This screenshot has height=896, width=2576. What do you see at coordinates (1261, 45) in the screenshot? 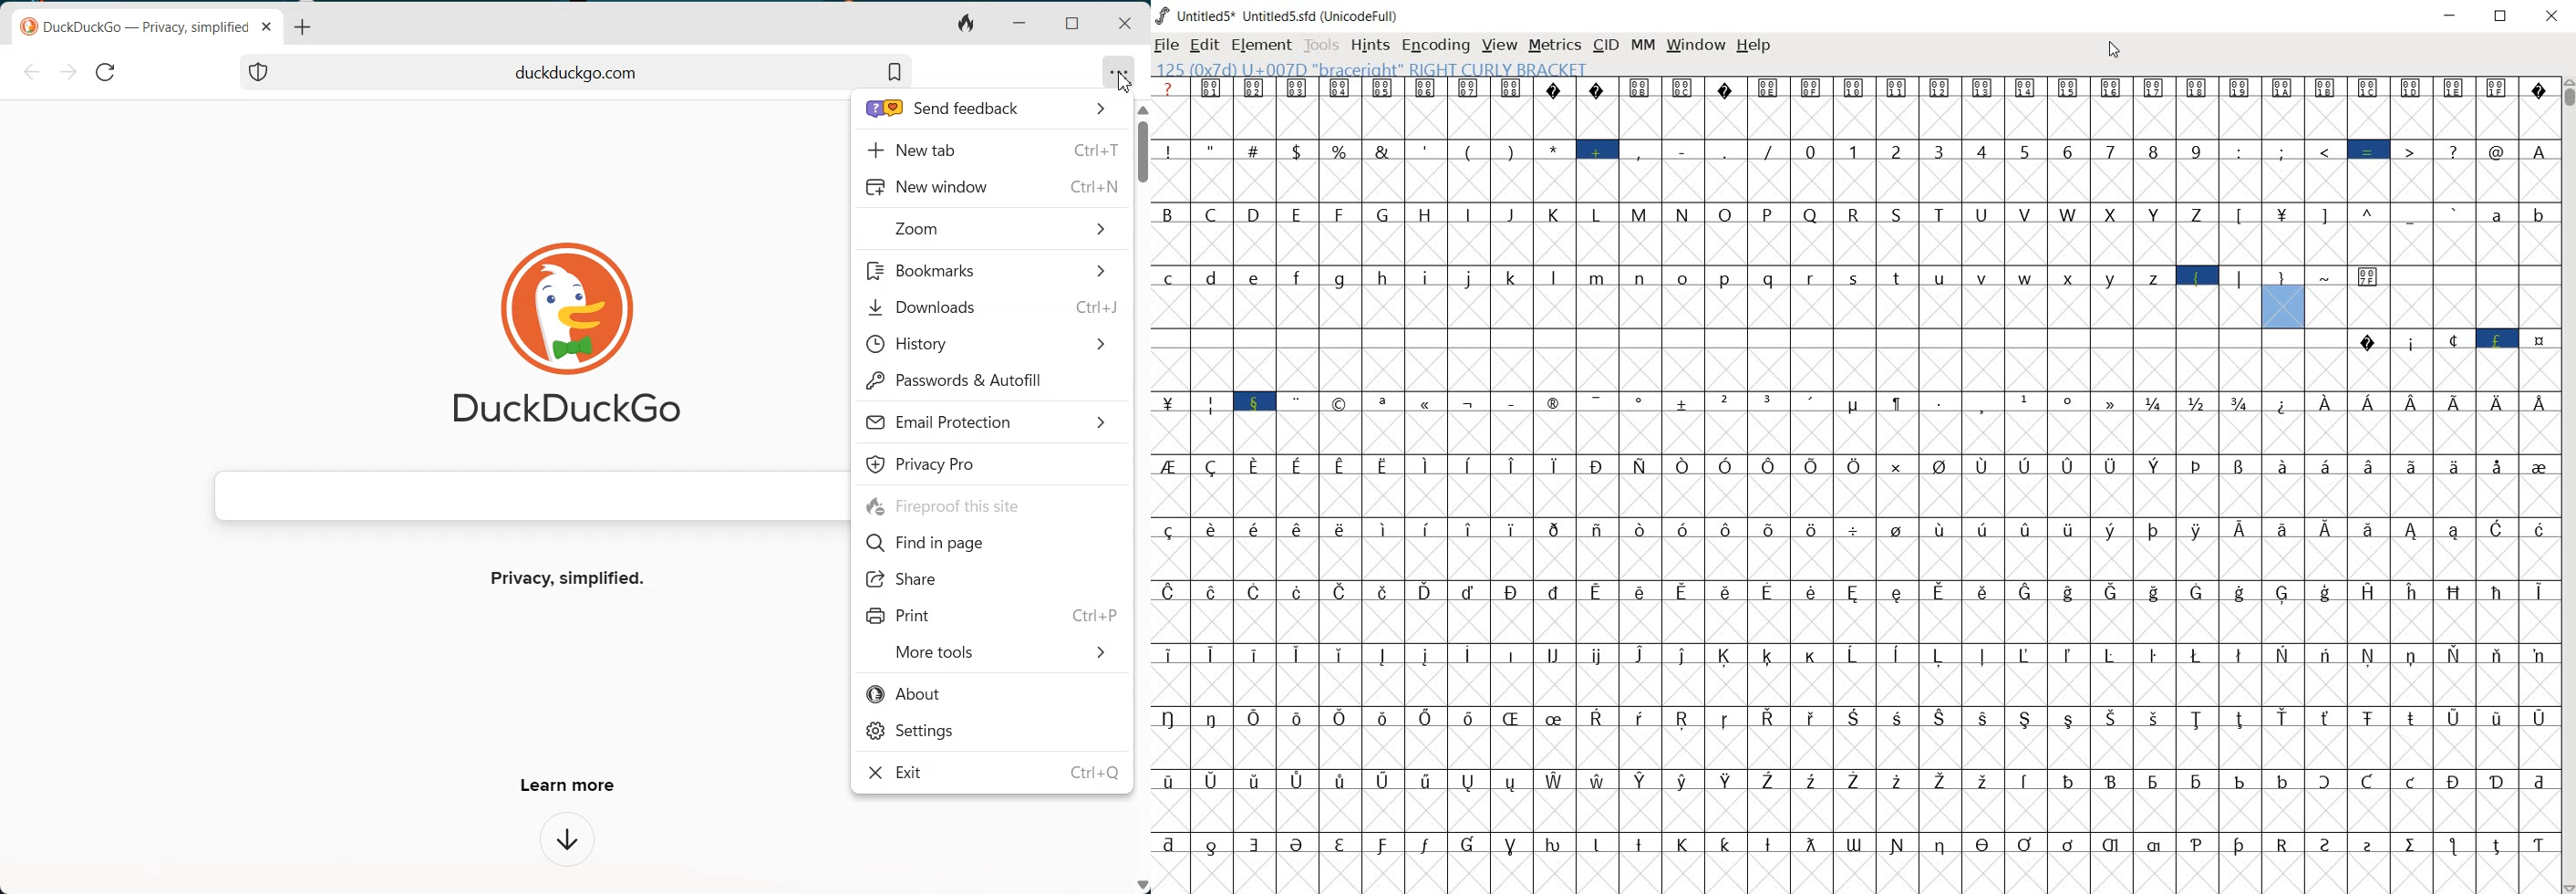
I see `ELEMENT` at bounding box center [1261, 45].